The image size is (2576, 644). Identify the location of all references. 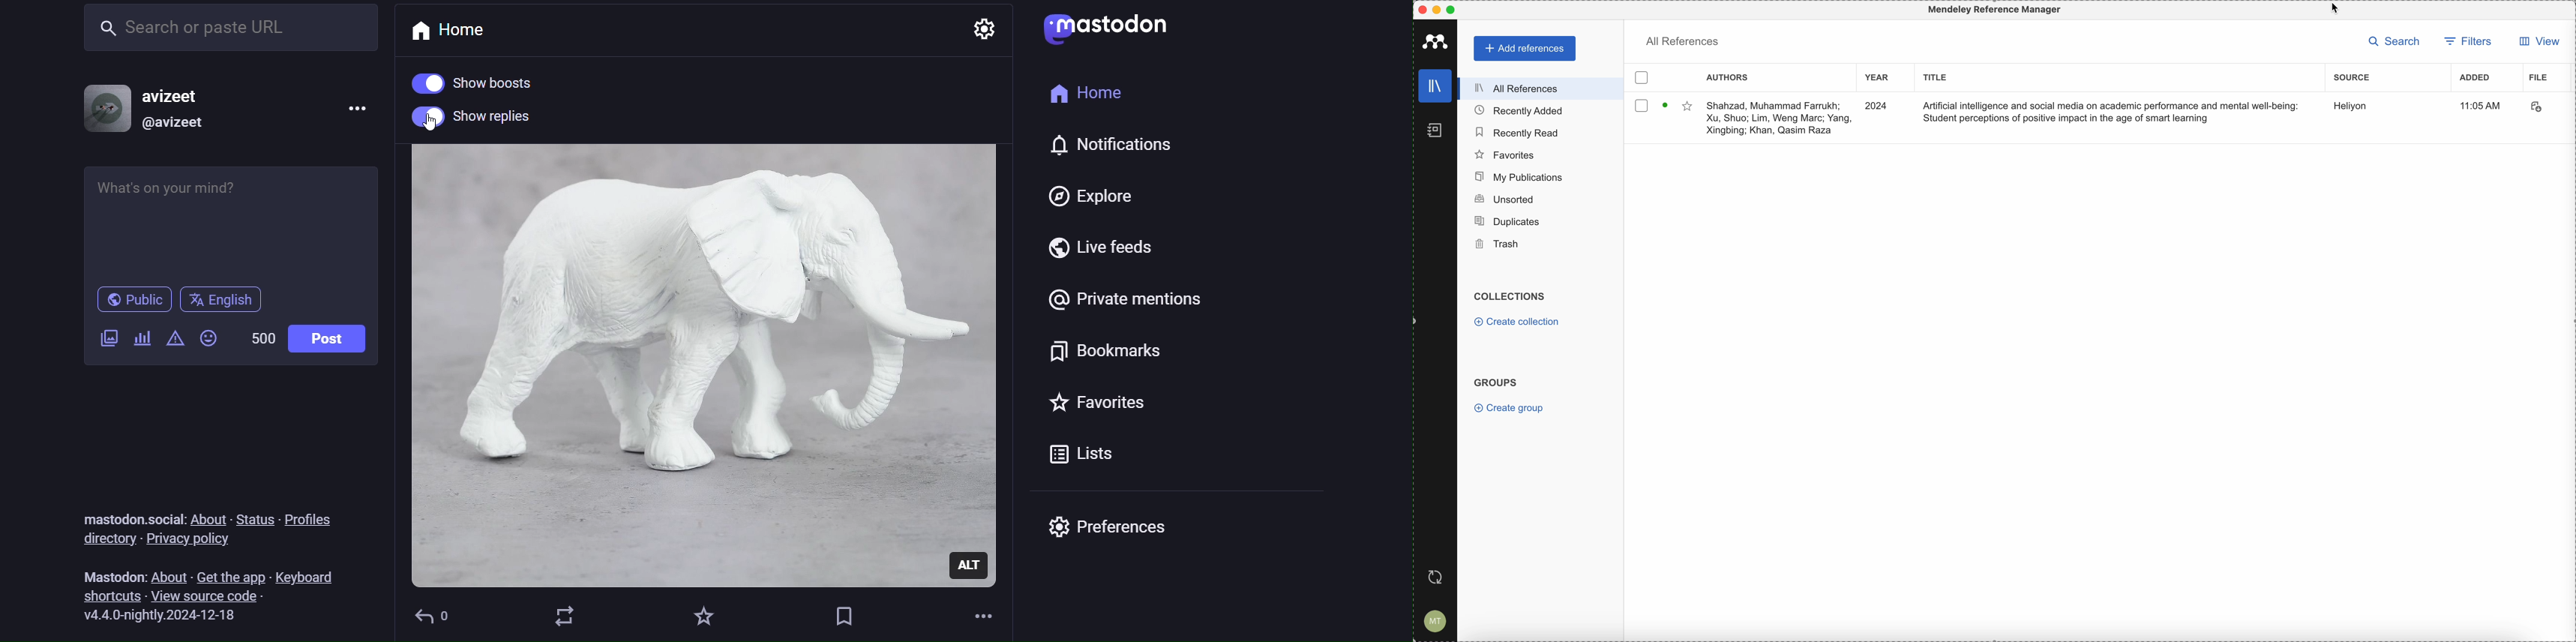
(1684, 41).